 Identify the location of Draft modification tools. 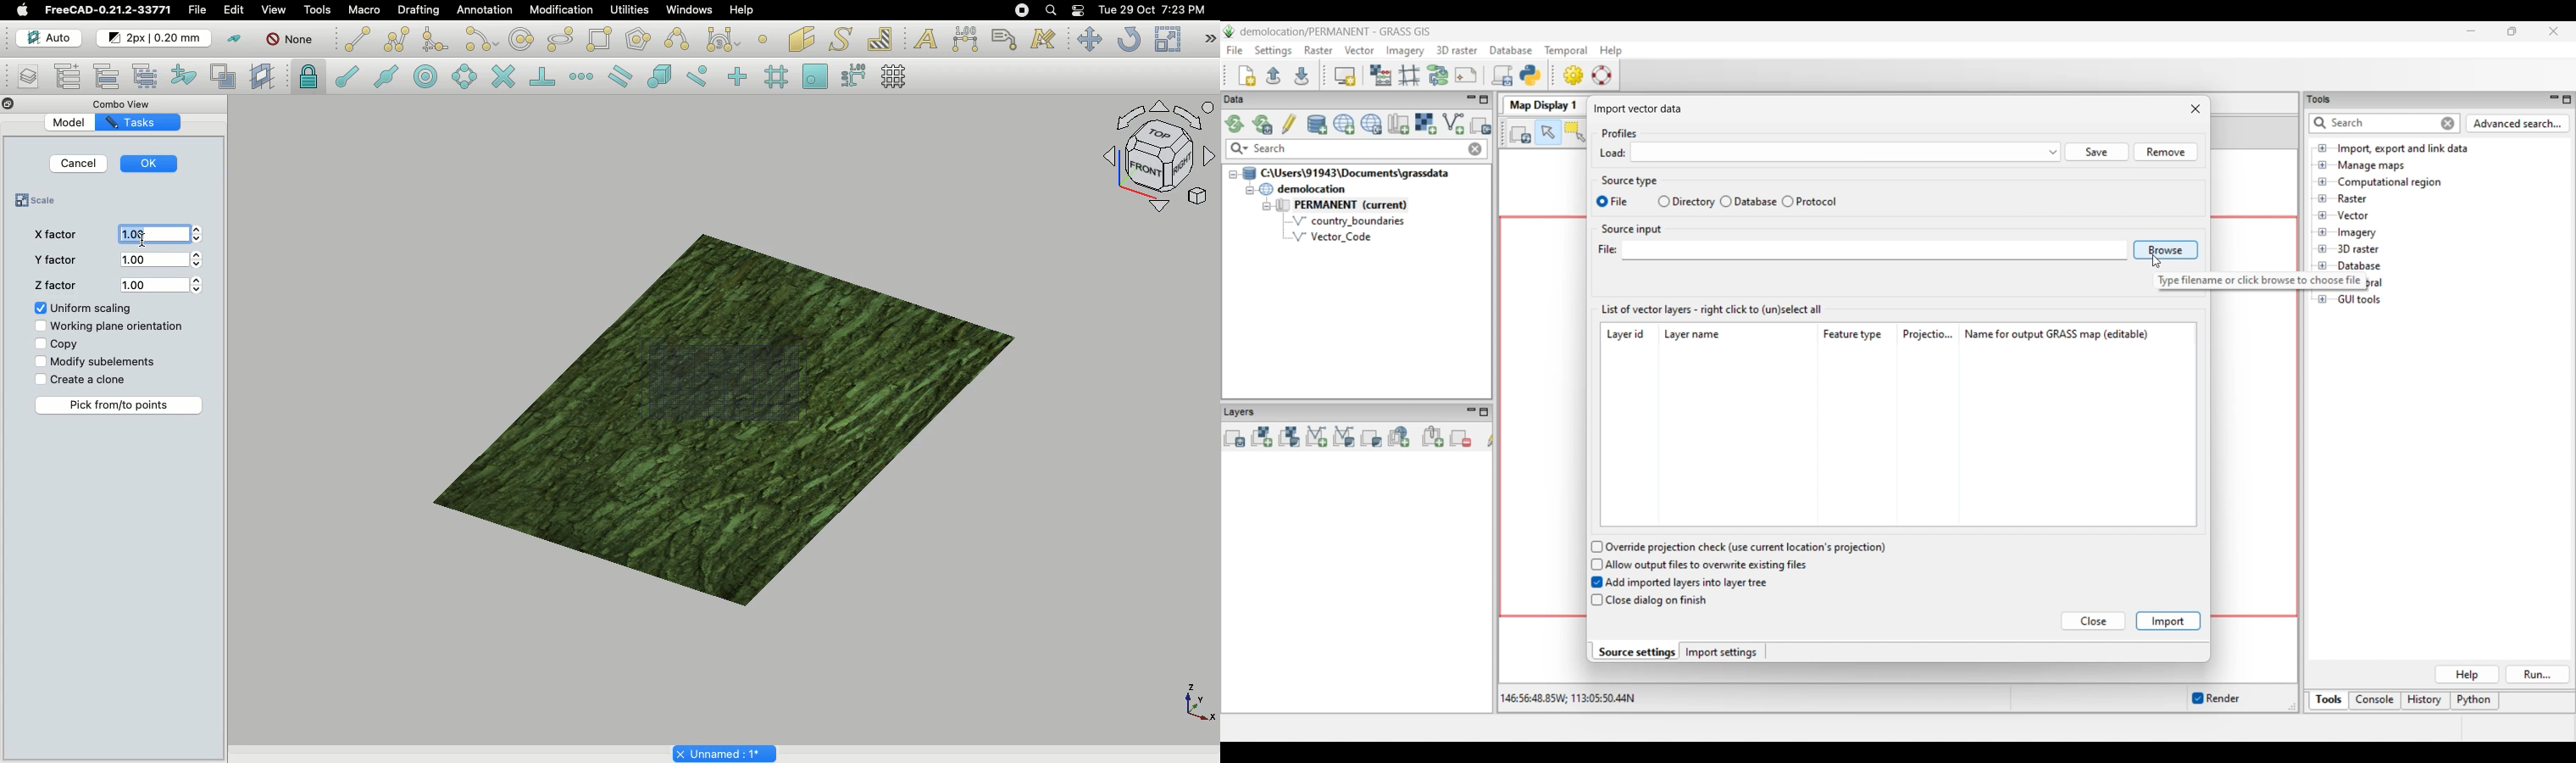
(1210, 39).